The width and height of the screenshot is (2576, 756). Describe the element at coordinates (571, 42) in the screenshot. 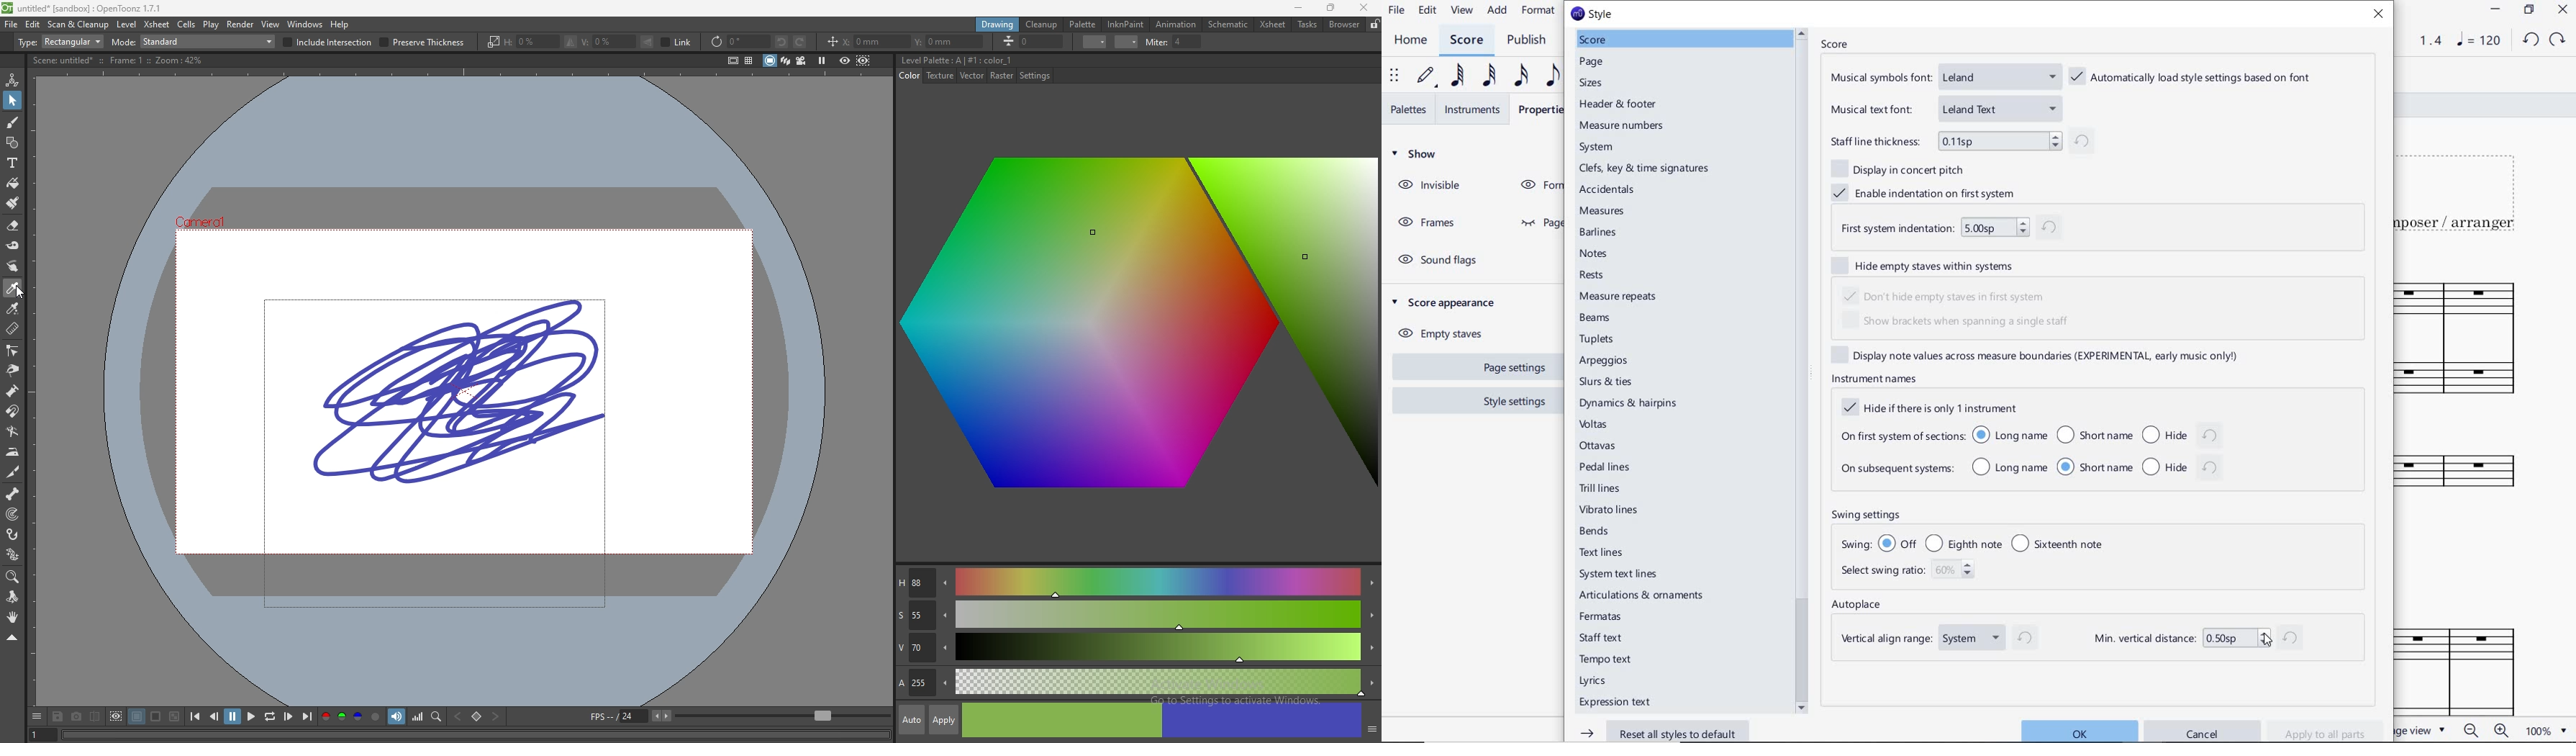

I see `flip selection horizontally` at that location.